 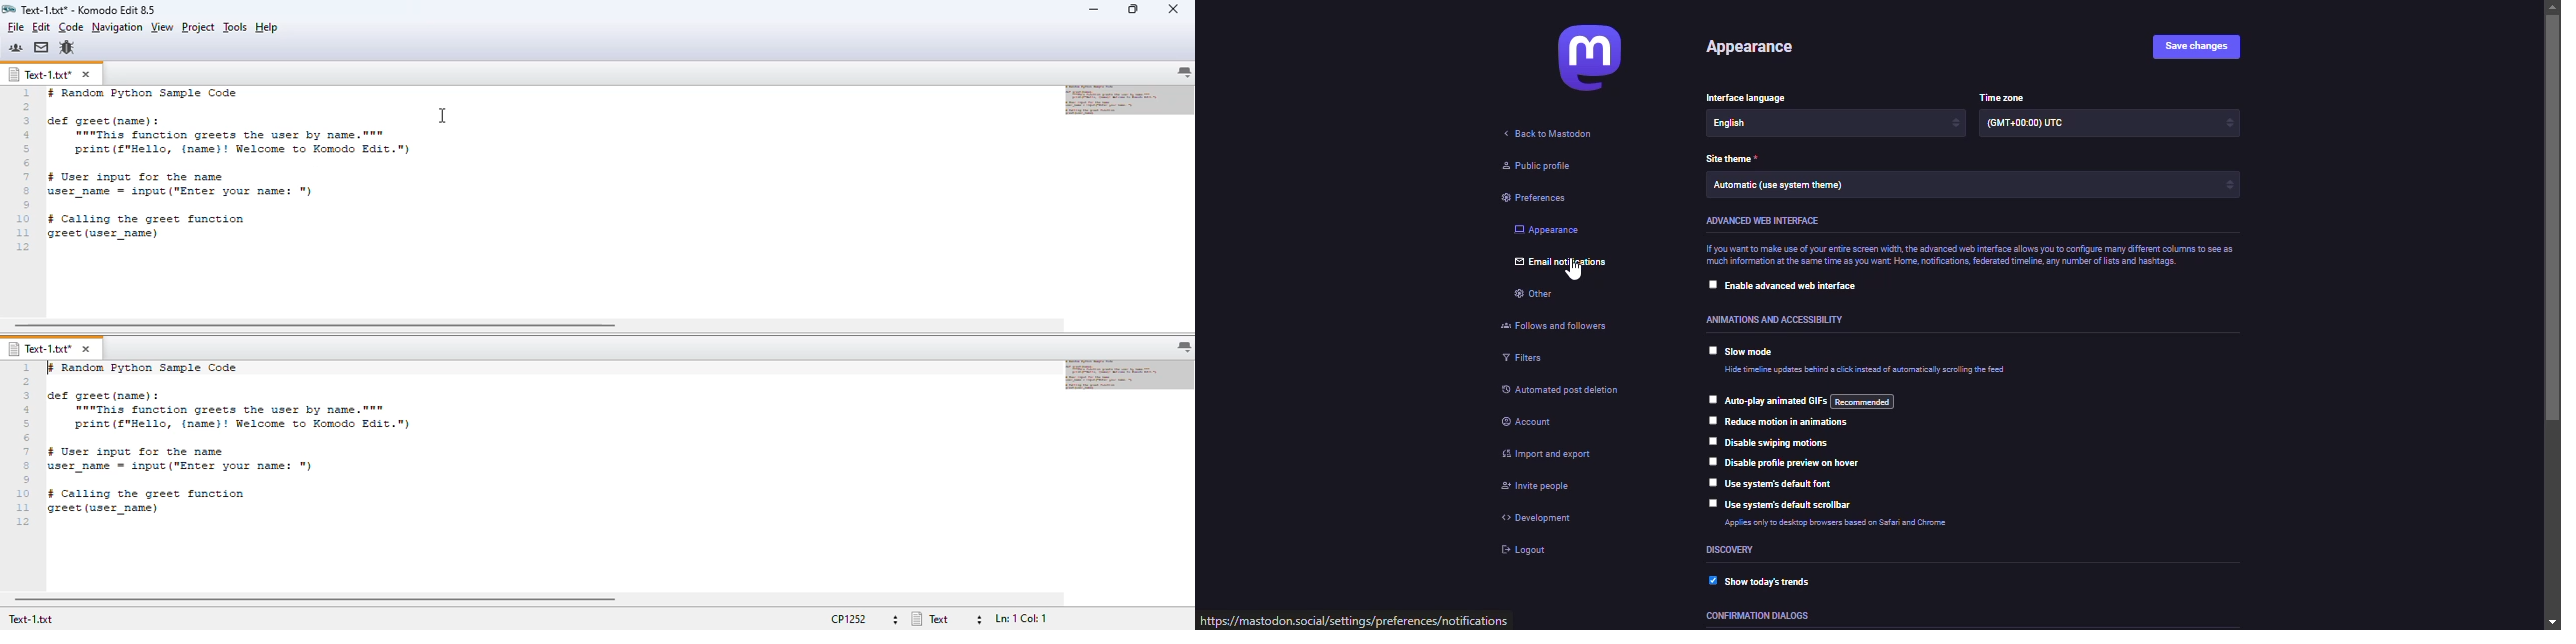 I want to click on account, so click(x=1530, y=420).